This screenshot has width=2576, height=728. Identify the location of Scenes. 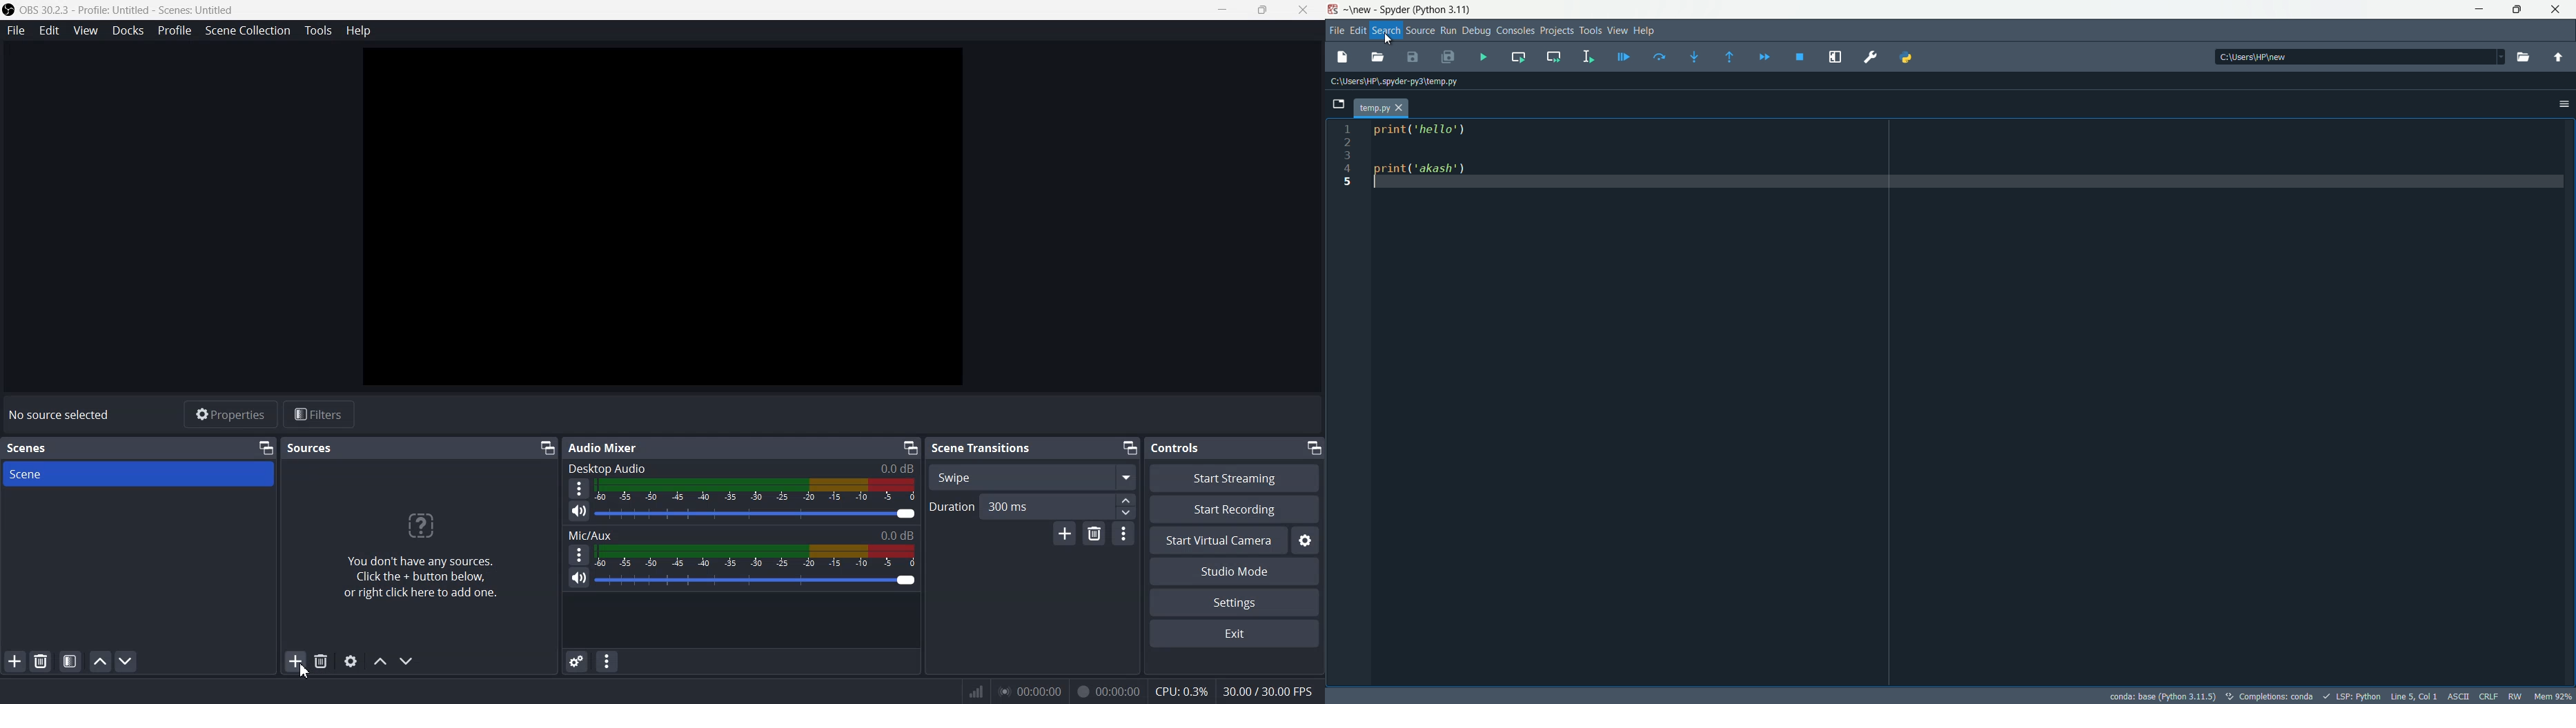
(27, 448).